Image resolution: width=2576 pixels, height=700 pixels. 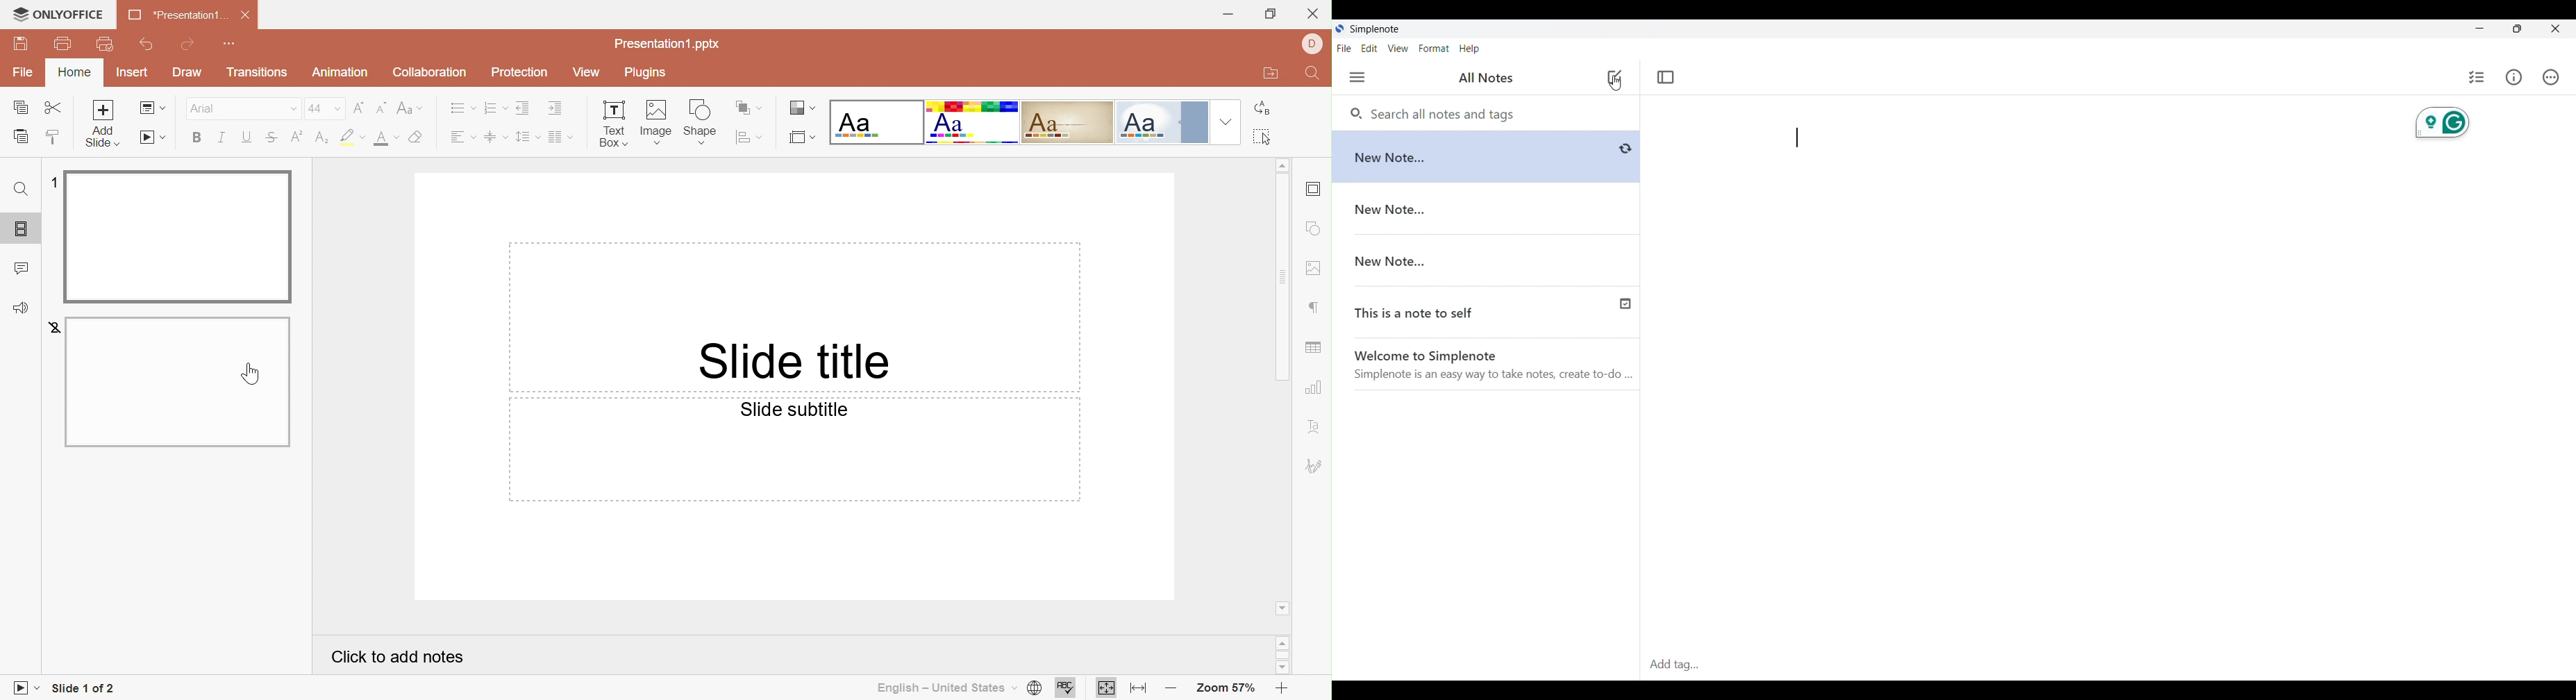 I want to click on Slide 1 of 2, so click(x=83, y=687).